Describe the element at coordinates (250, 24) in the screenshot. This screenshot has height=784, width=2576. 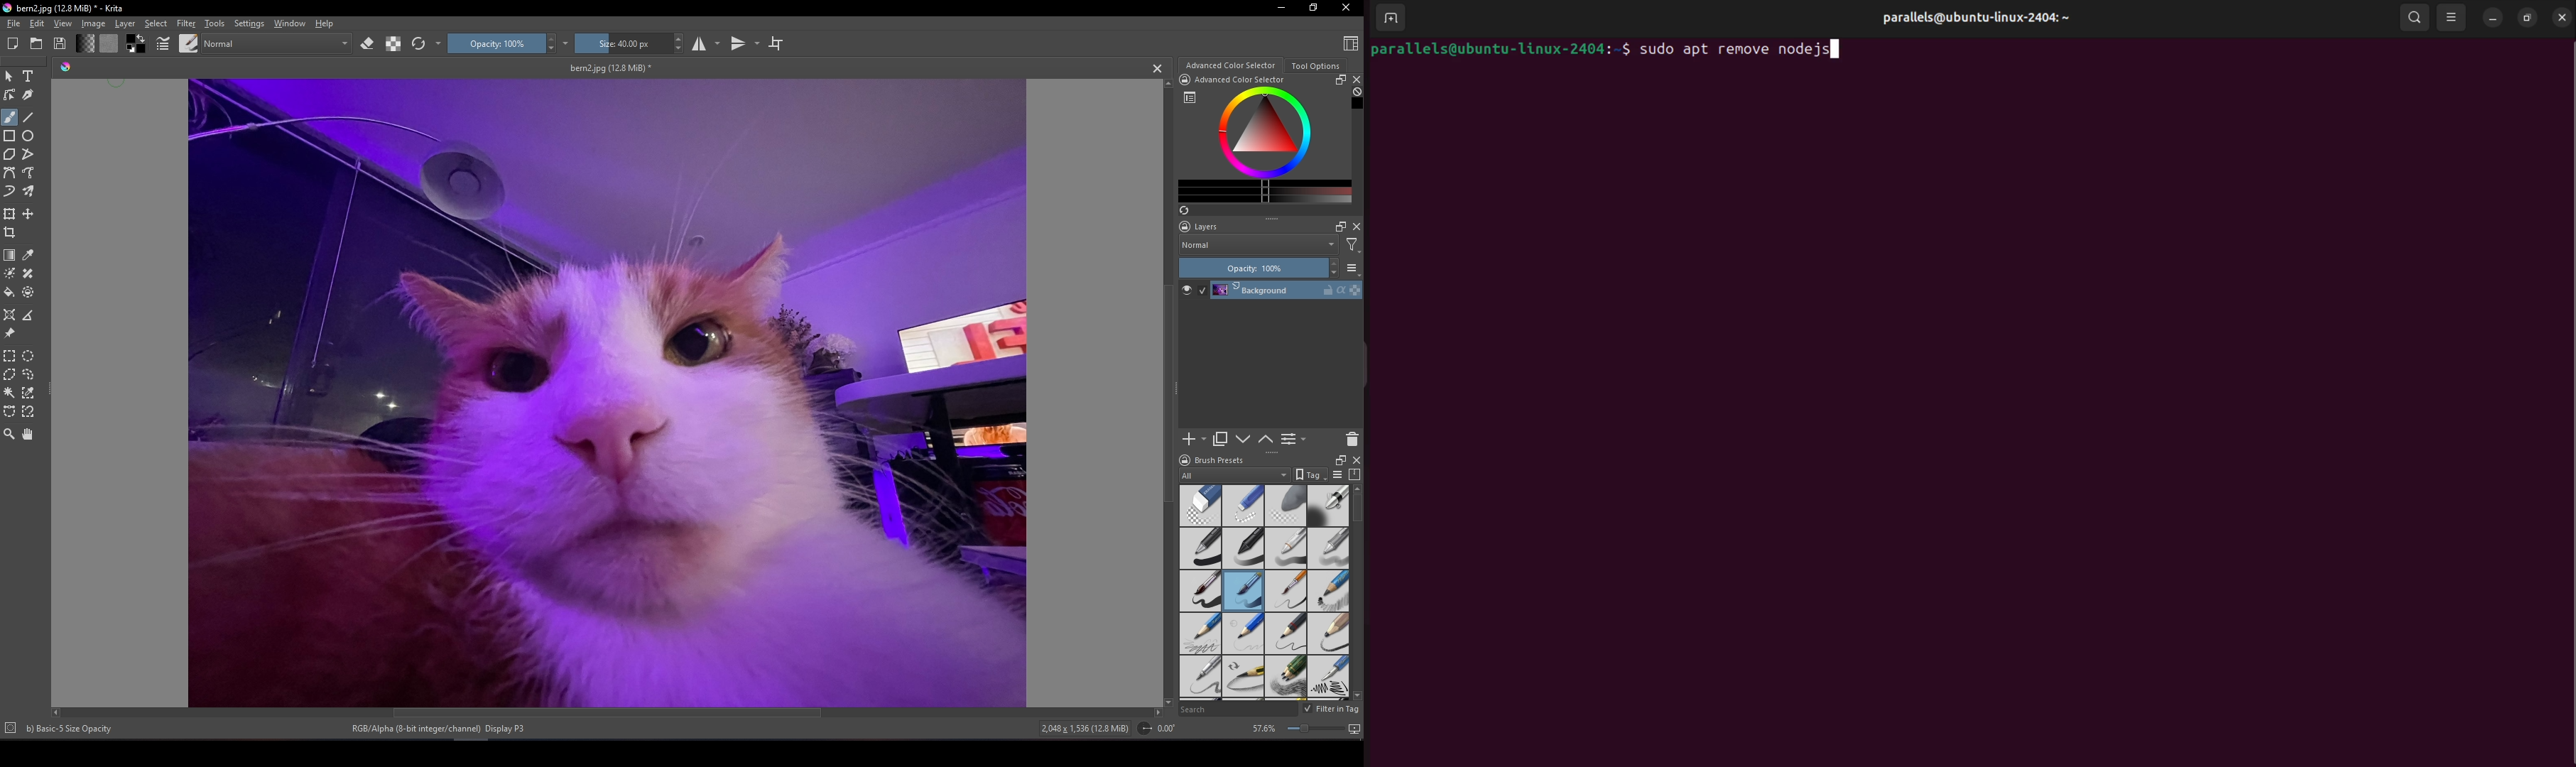
I see `Settings` at that location.